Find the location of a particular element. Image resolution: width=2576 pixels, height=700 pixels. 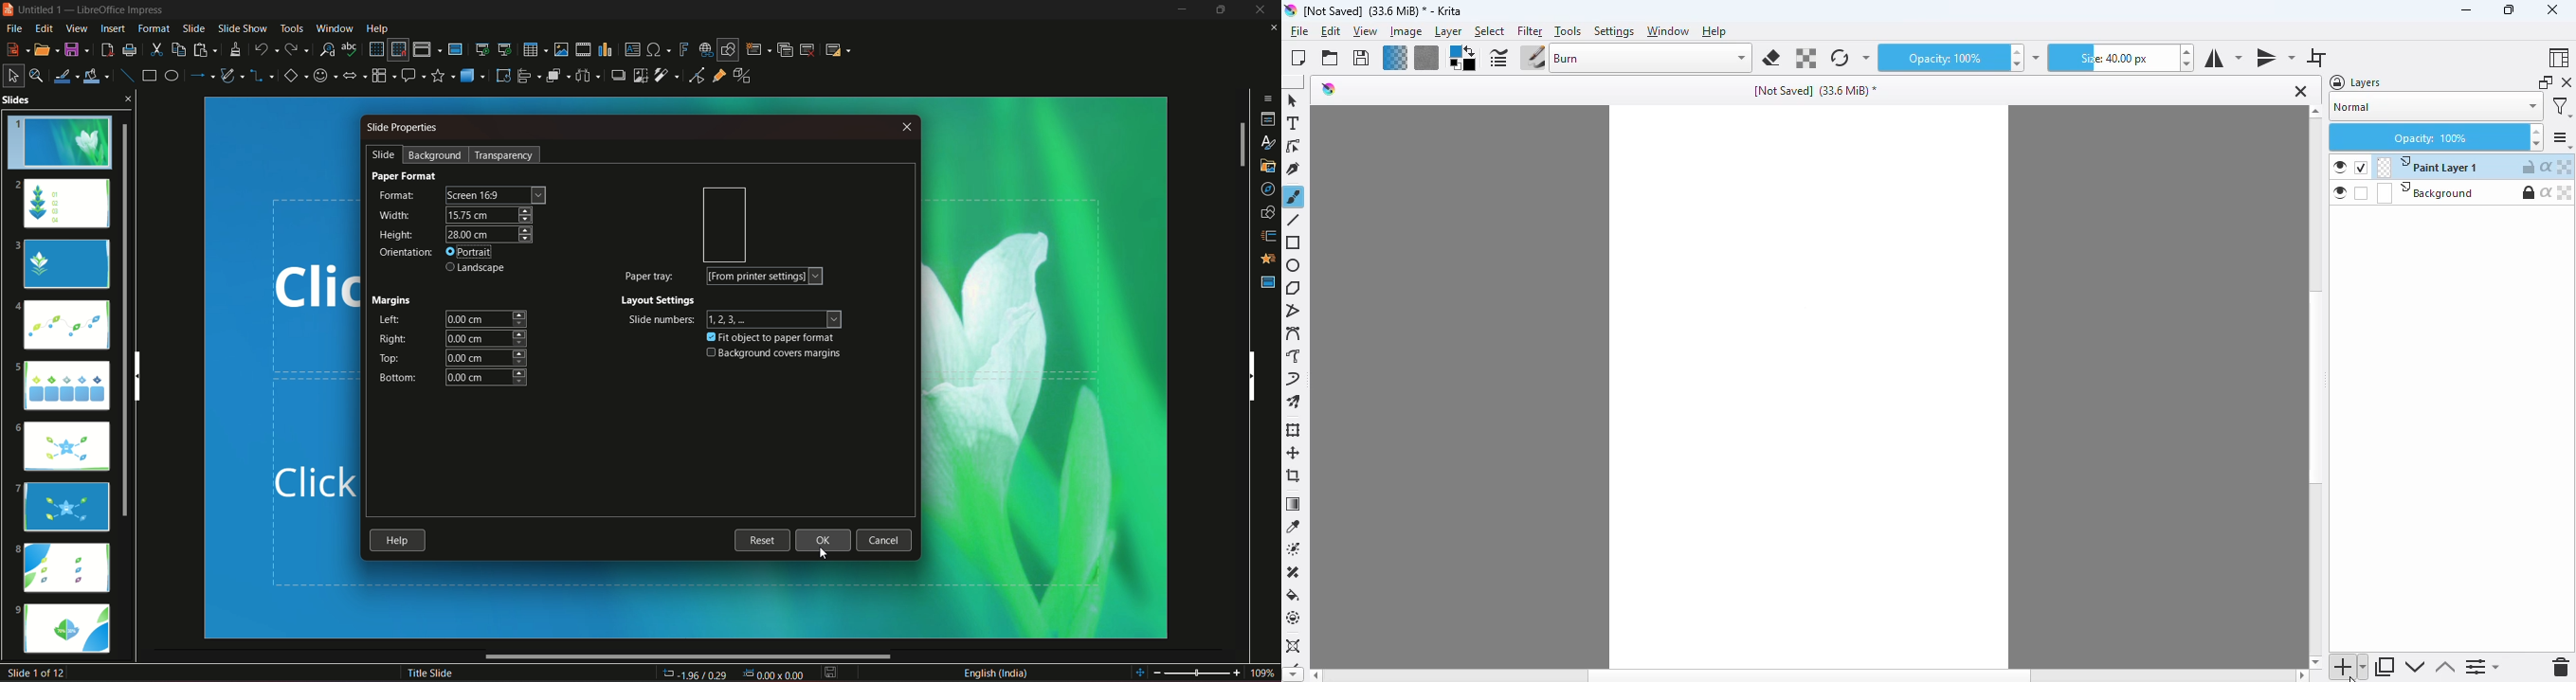

scroll down is located at coordinates (1291, 675).